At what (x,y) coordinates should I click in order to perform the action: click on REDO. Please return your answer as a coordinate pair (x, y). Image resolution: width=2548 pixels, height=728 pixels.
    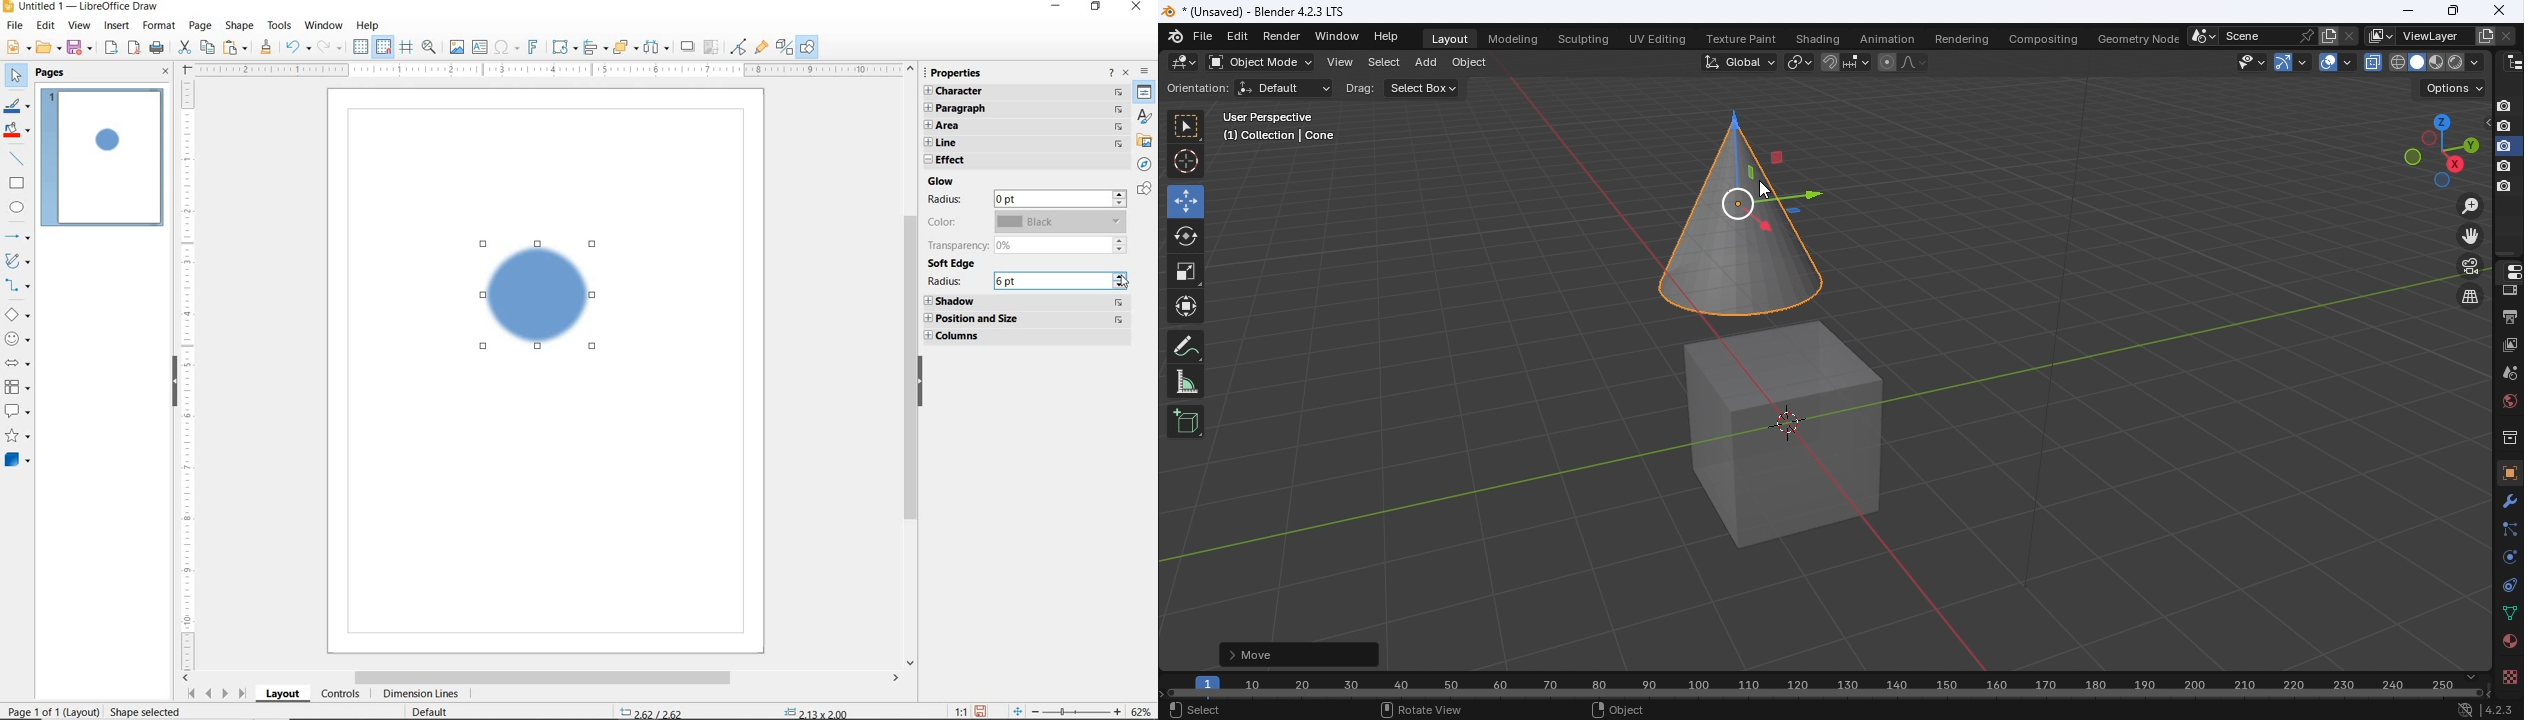
    Looking at the image, I should click on (330, 47).